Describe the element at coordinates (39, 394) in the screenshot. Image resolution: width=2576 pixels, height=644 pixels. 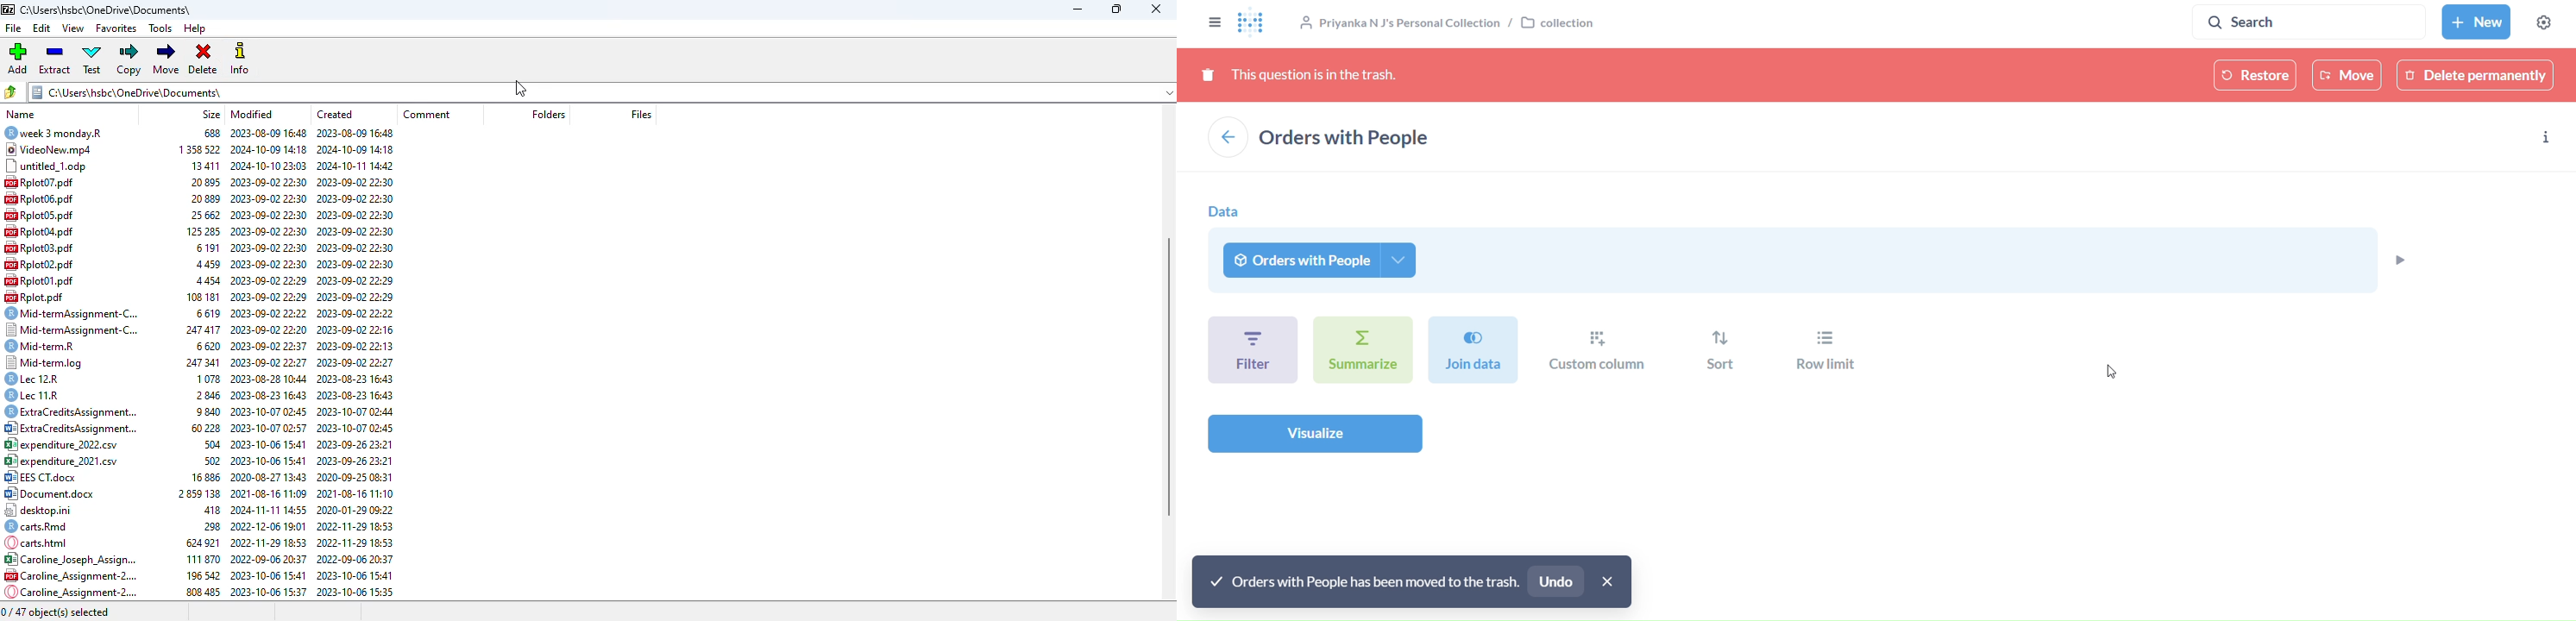
I see ` Lec 11.R` at that location.